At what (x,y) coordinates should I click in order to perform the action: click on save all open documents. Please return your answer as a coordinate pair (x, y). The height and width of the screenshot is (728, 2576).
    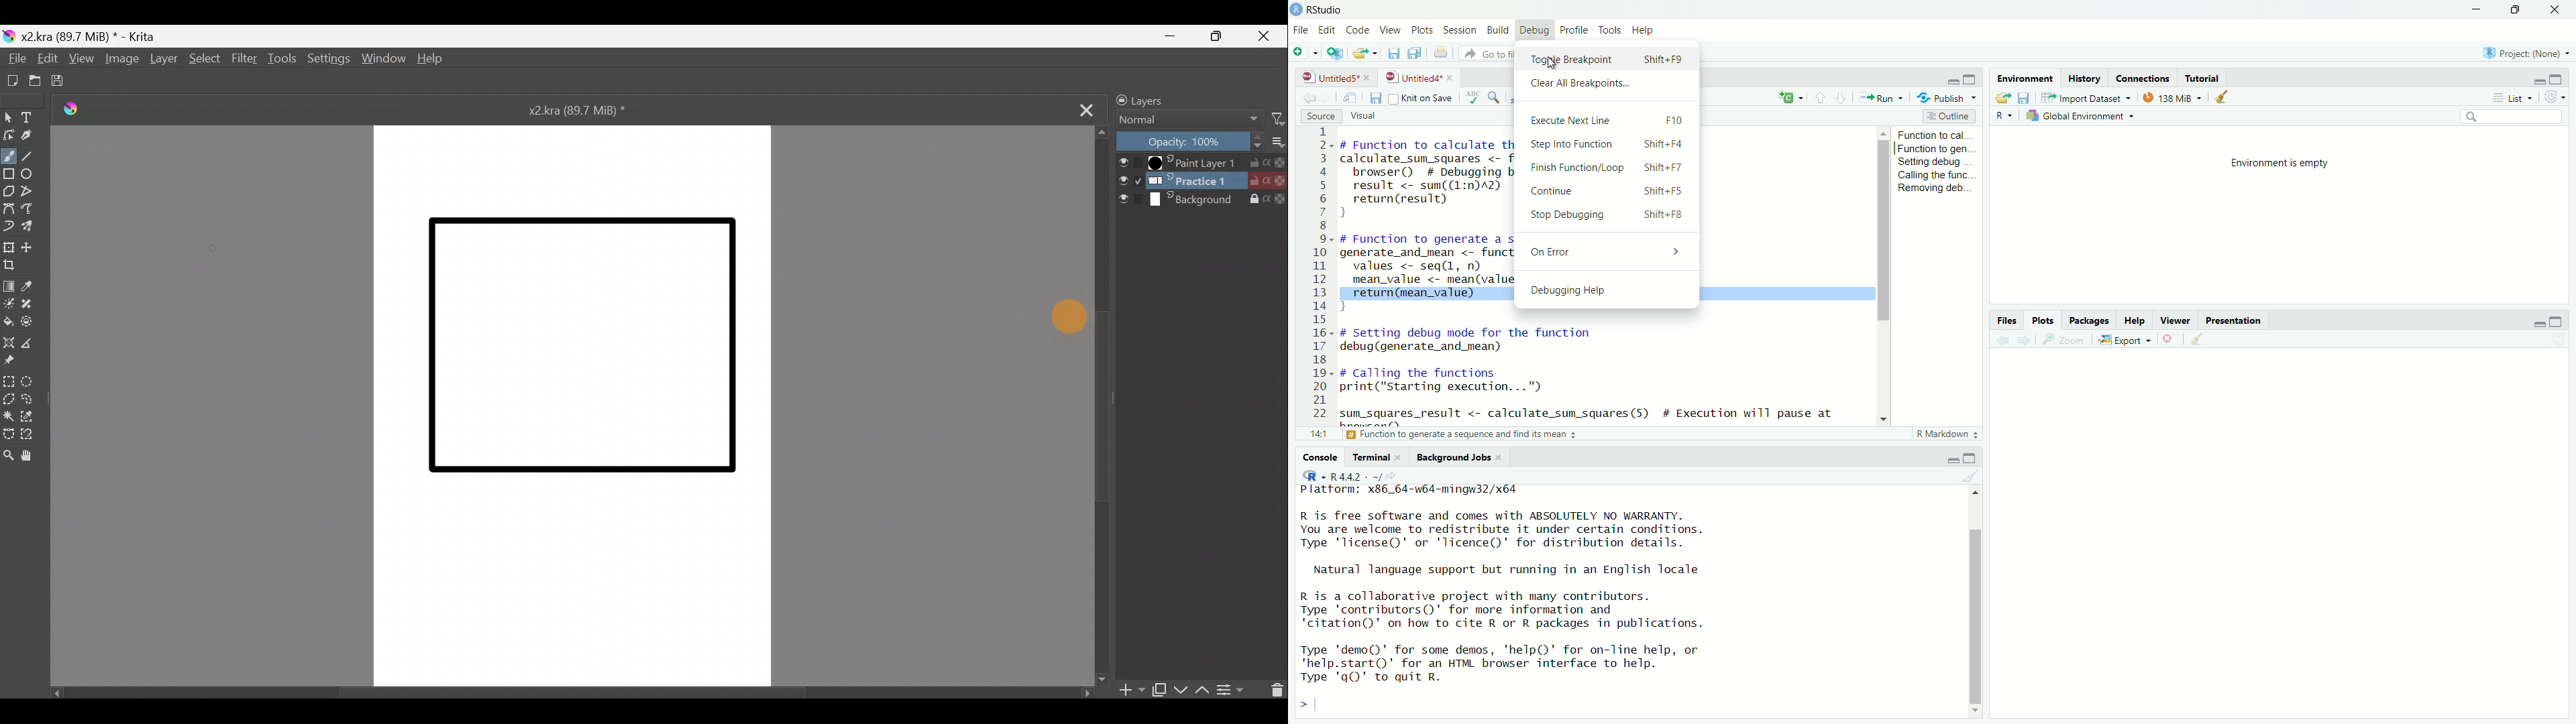
    Looking at the image, I should click on (1416, 54).